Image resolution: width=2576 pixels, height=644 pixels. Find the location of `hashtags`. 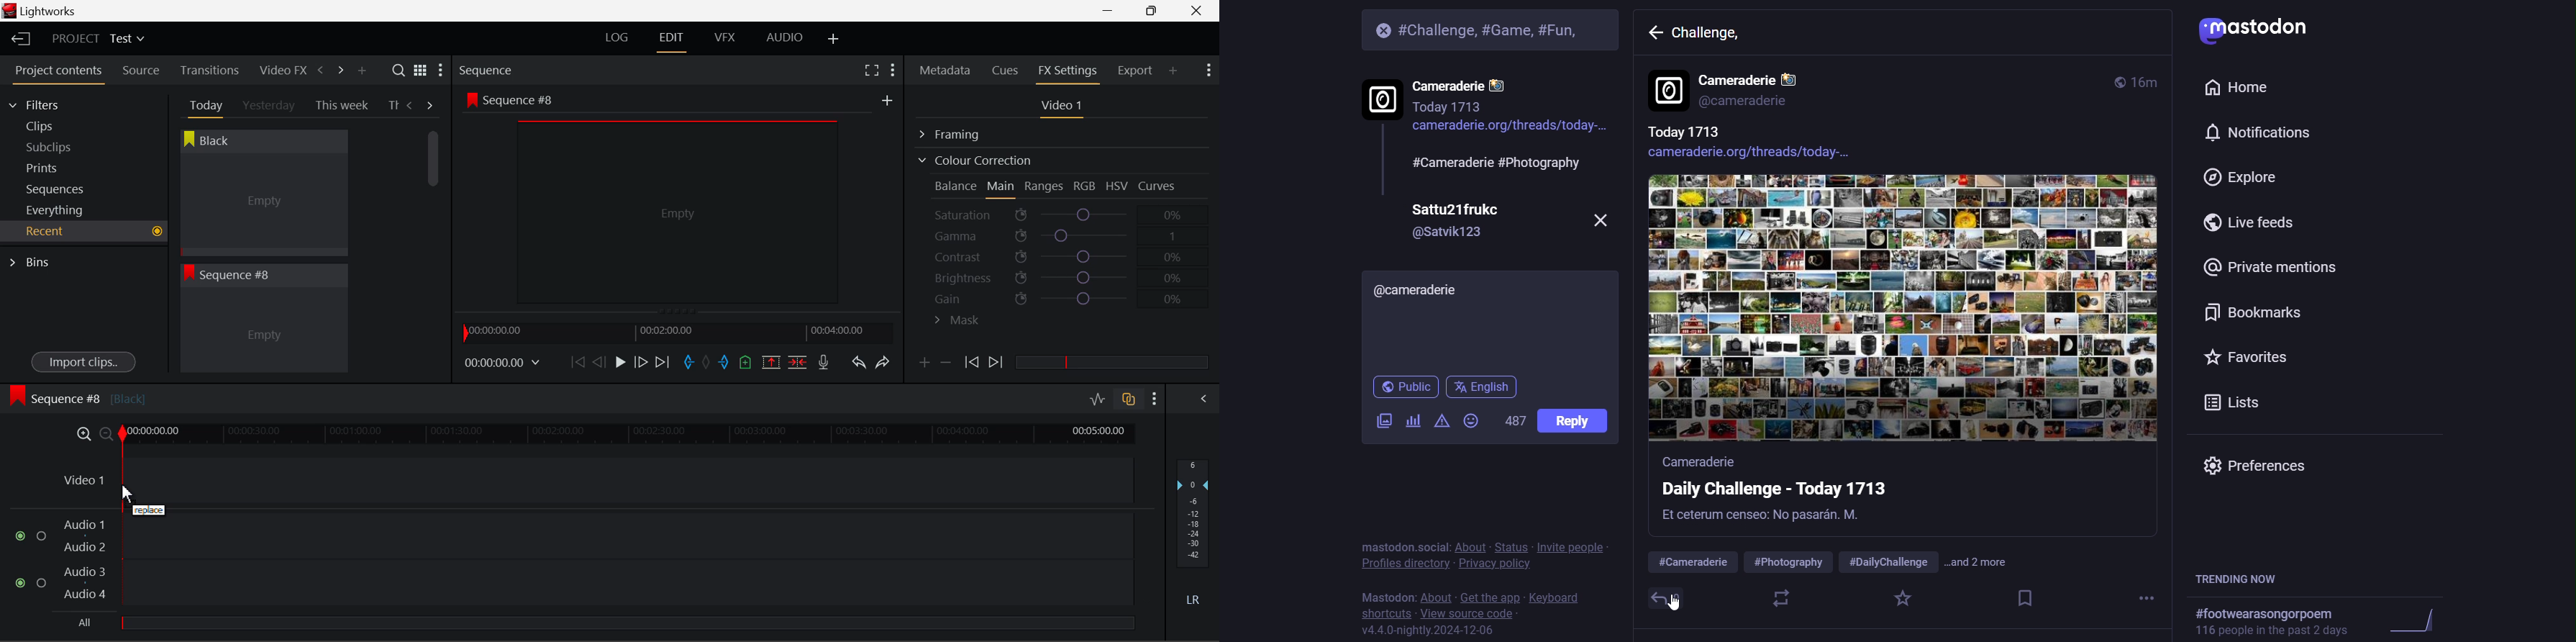

hashtags is located at coordinates (1497, 163).